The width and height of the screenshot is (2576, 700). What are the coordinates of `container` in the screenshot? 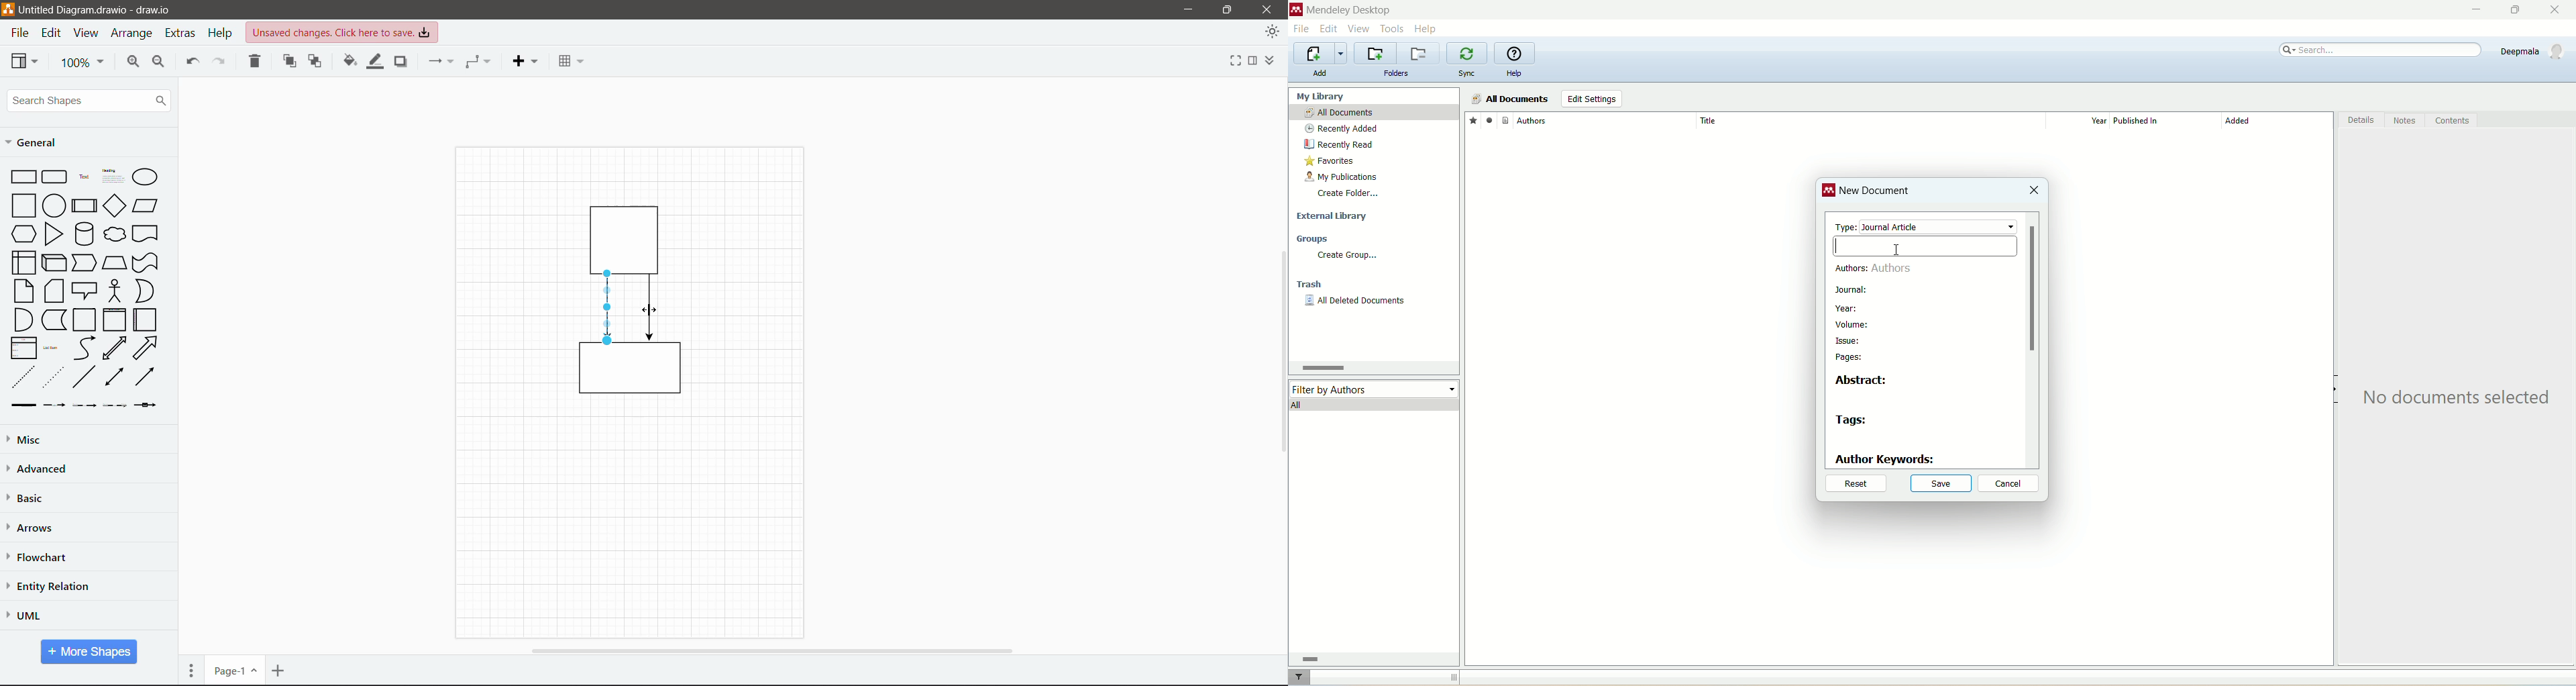 It's located at (628, 237).